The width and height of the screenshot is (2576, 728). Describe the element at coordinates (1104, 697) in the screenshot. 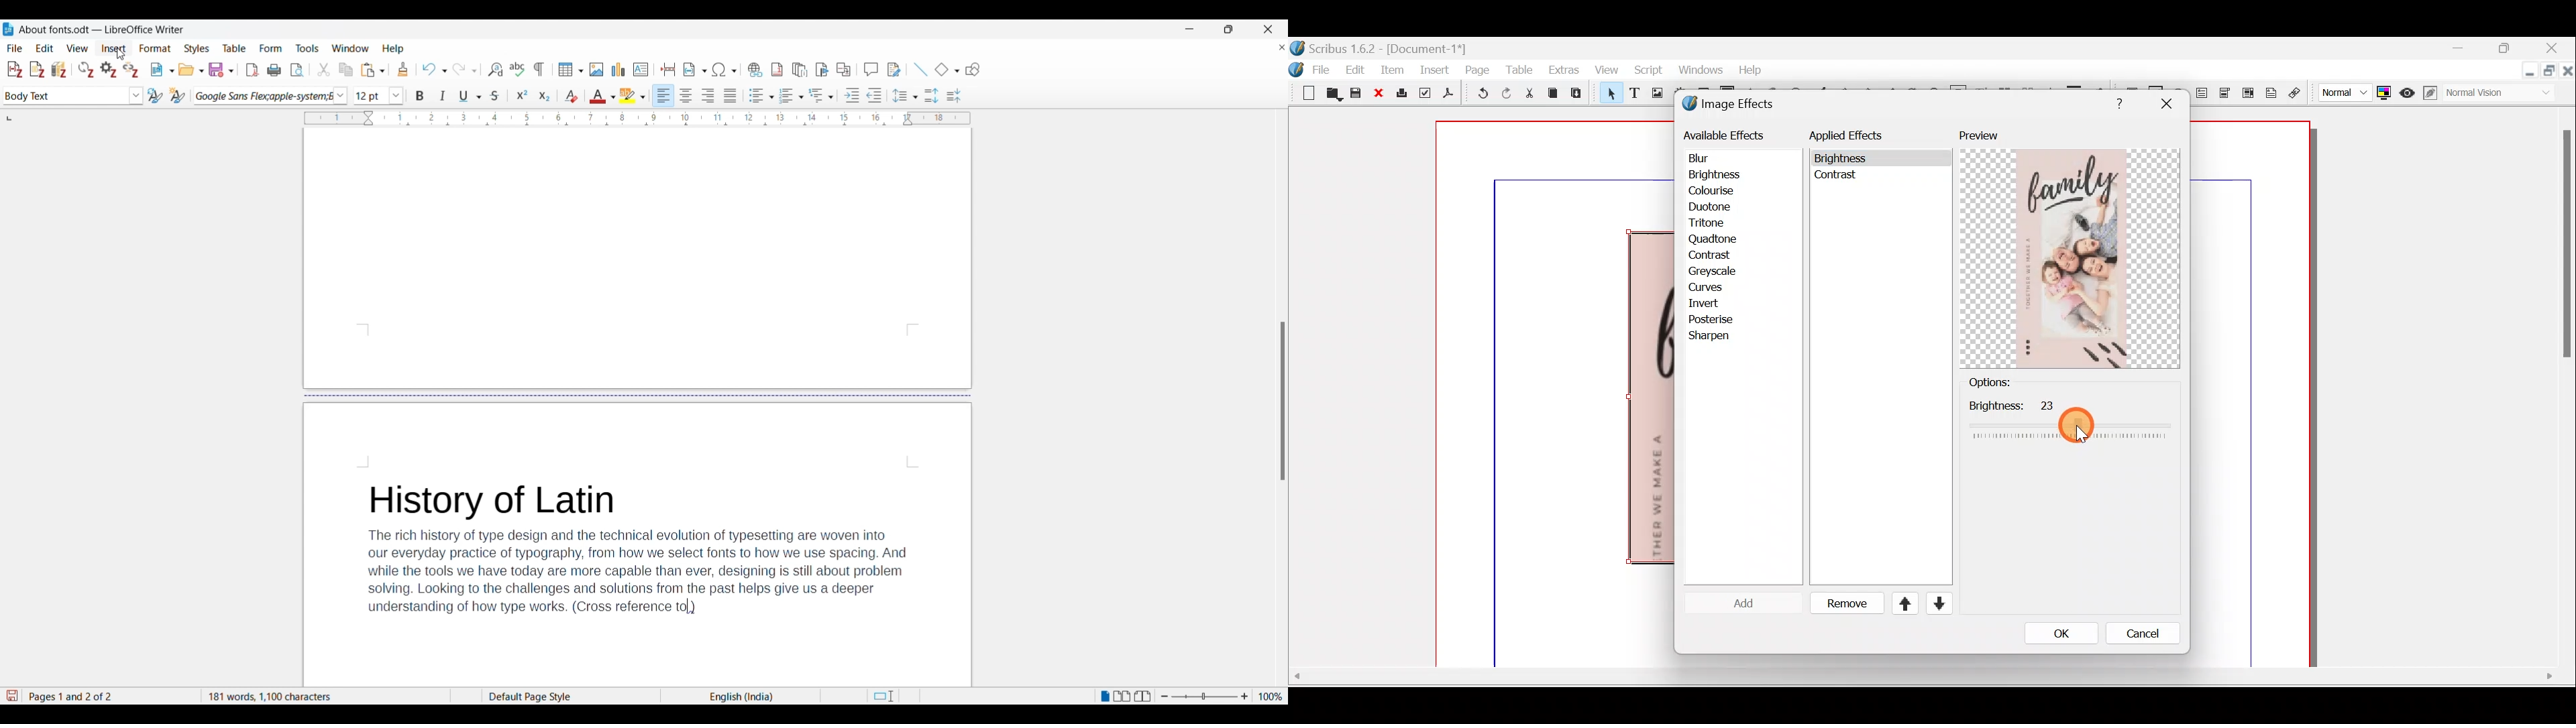

I see `Single page view` at that location.